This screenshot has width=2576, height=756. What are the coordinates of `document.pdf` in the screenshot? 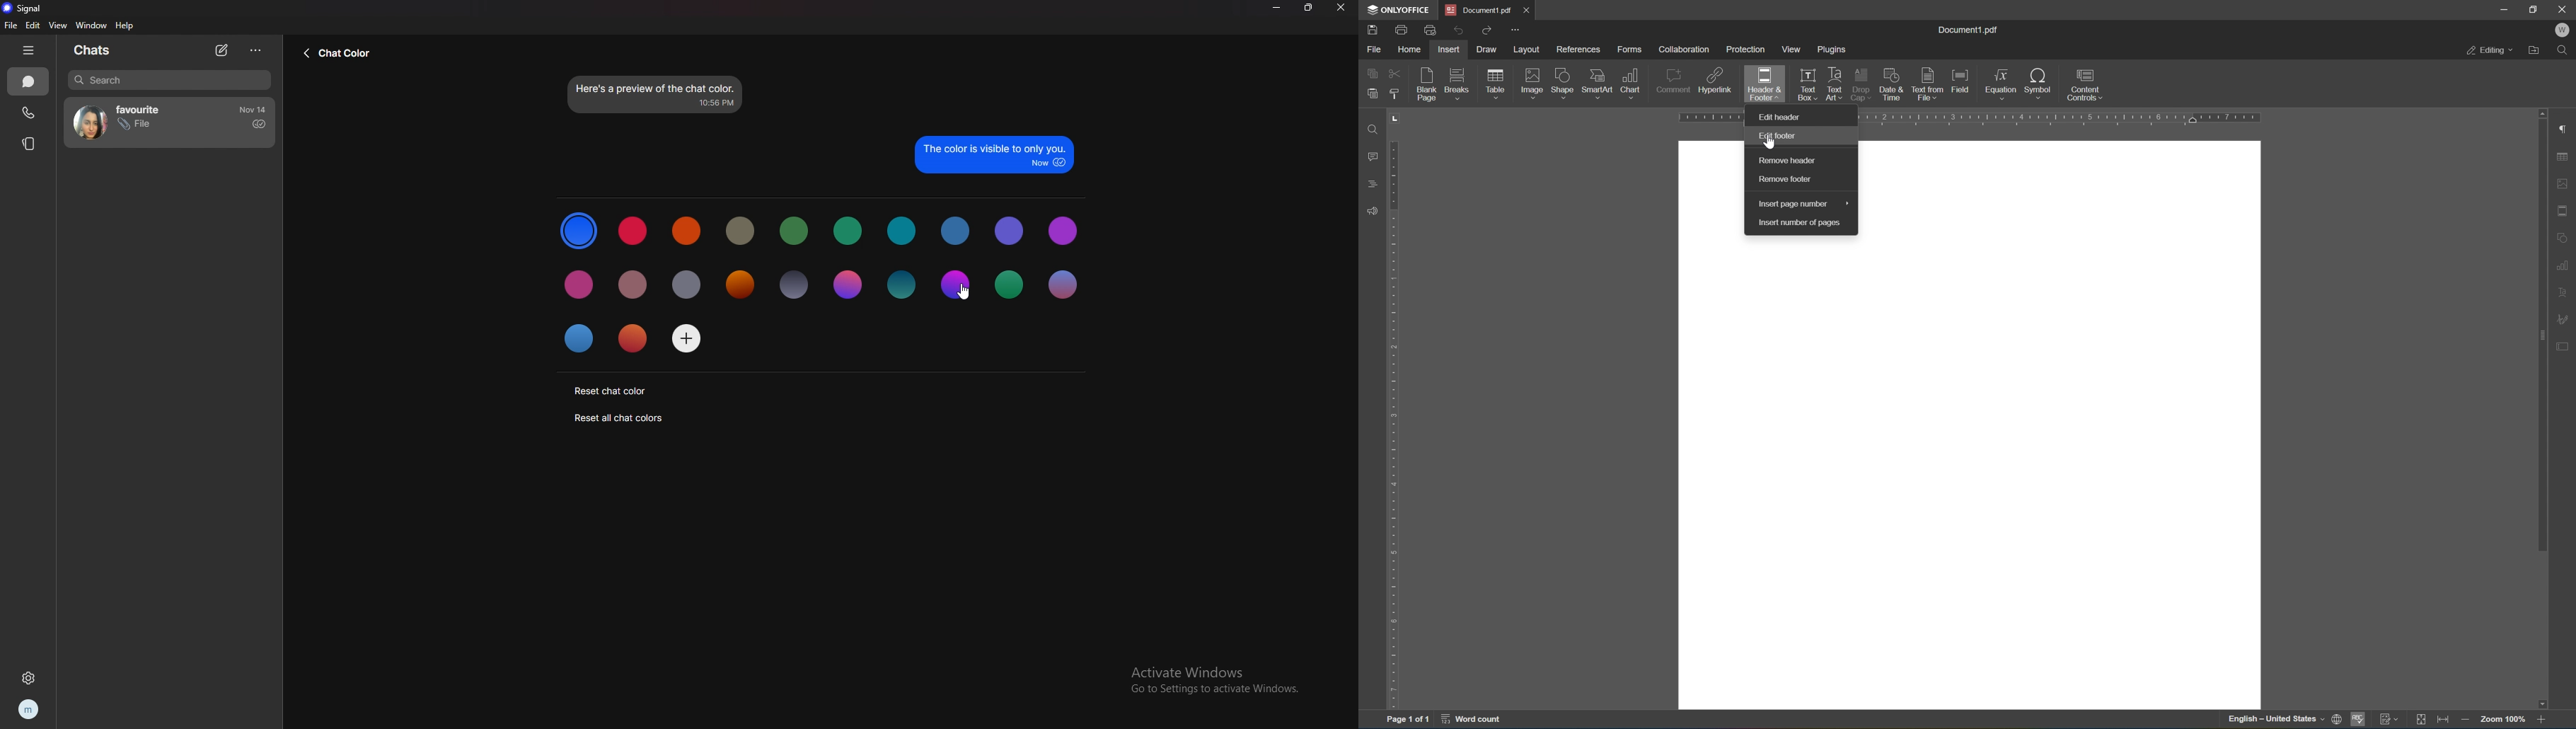 It's located at (1480, 10).